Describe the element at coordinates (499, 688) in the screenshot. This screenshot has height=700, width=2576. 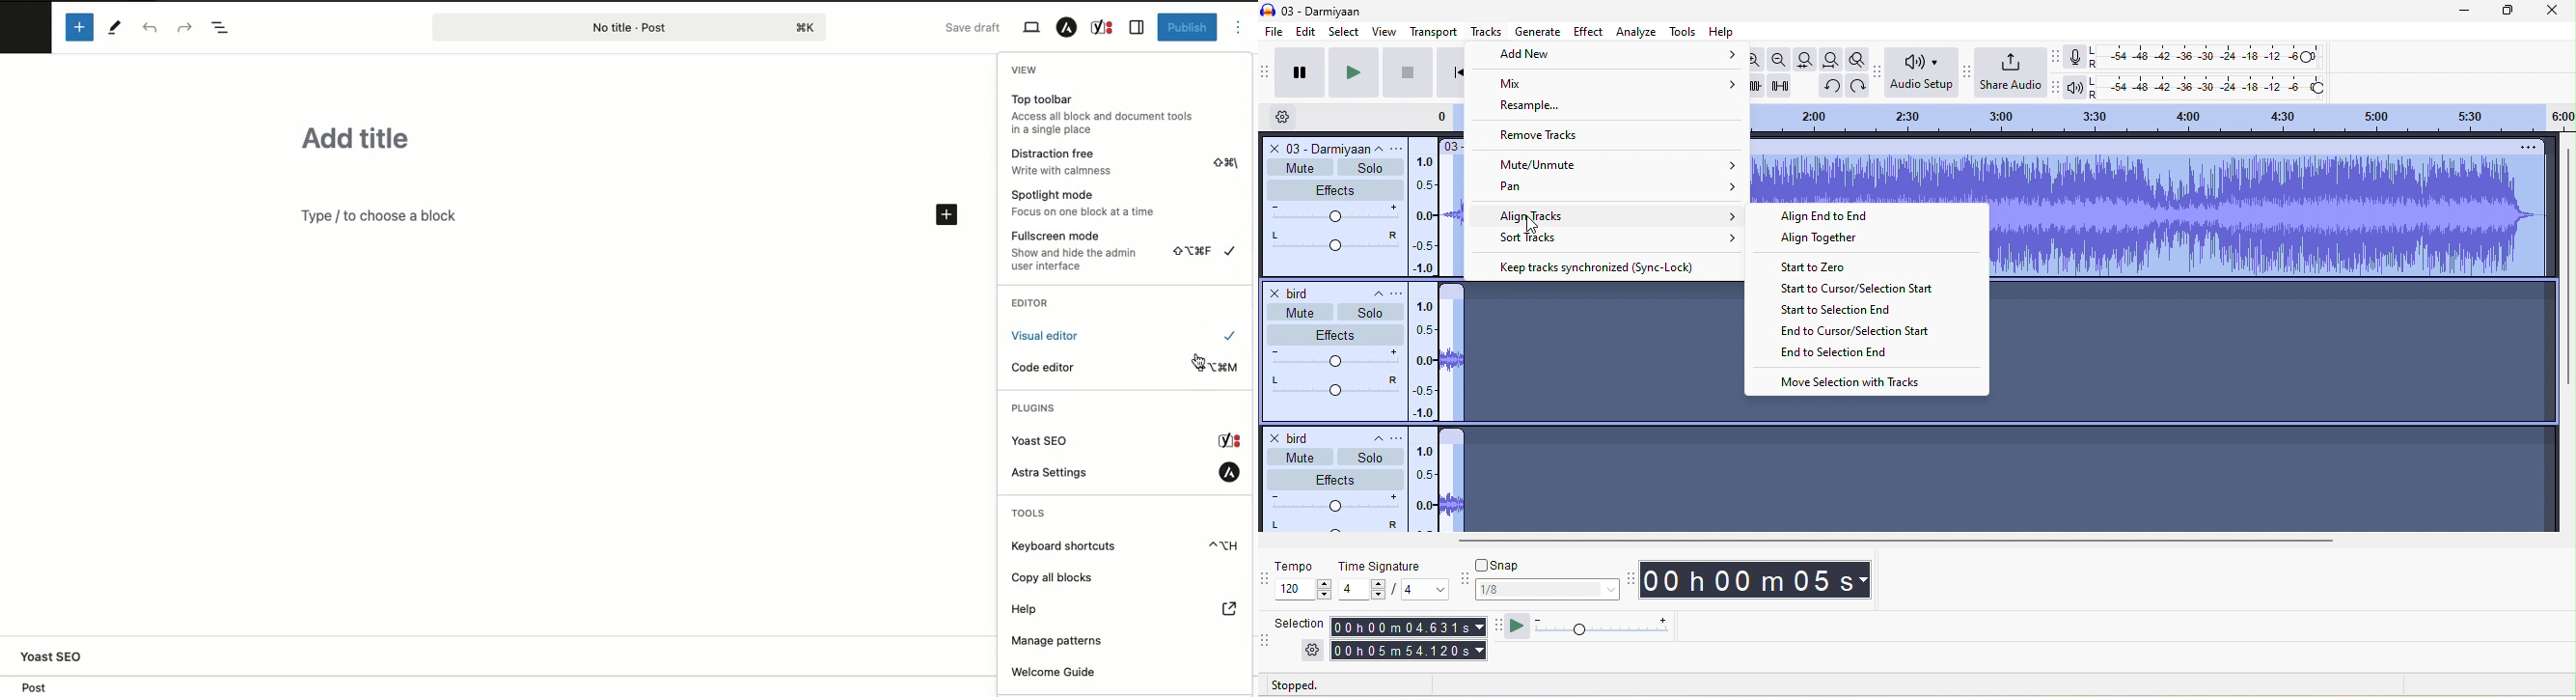
I see `Location` at that location.